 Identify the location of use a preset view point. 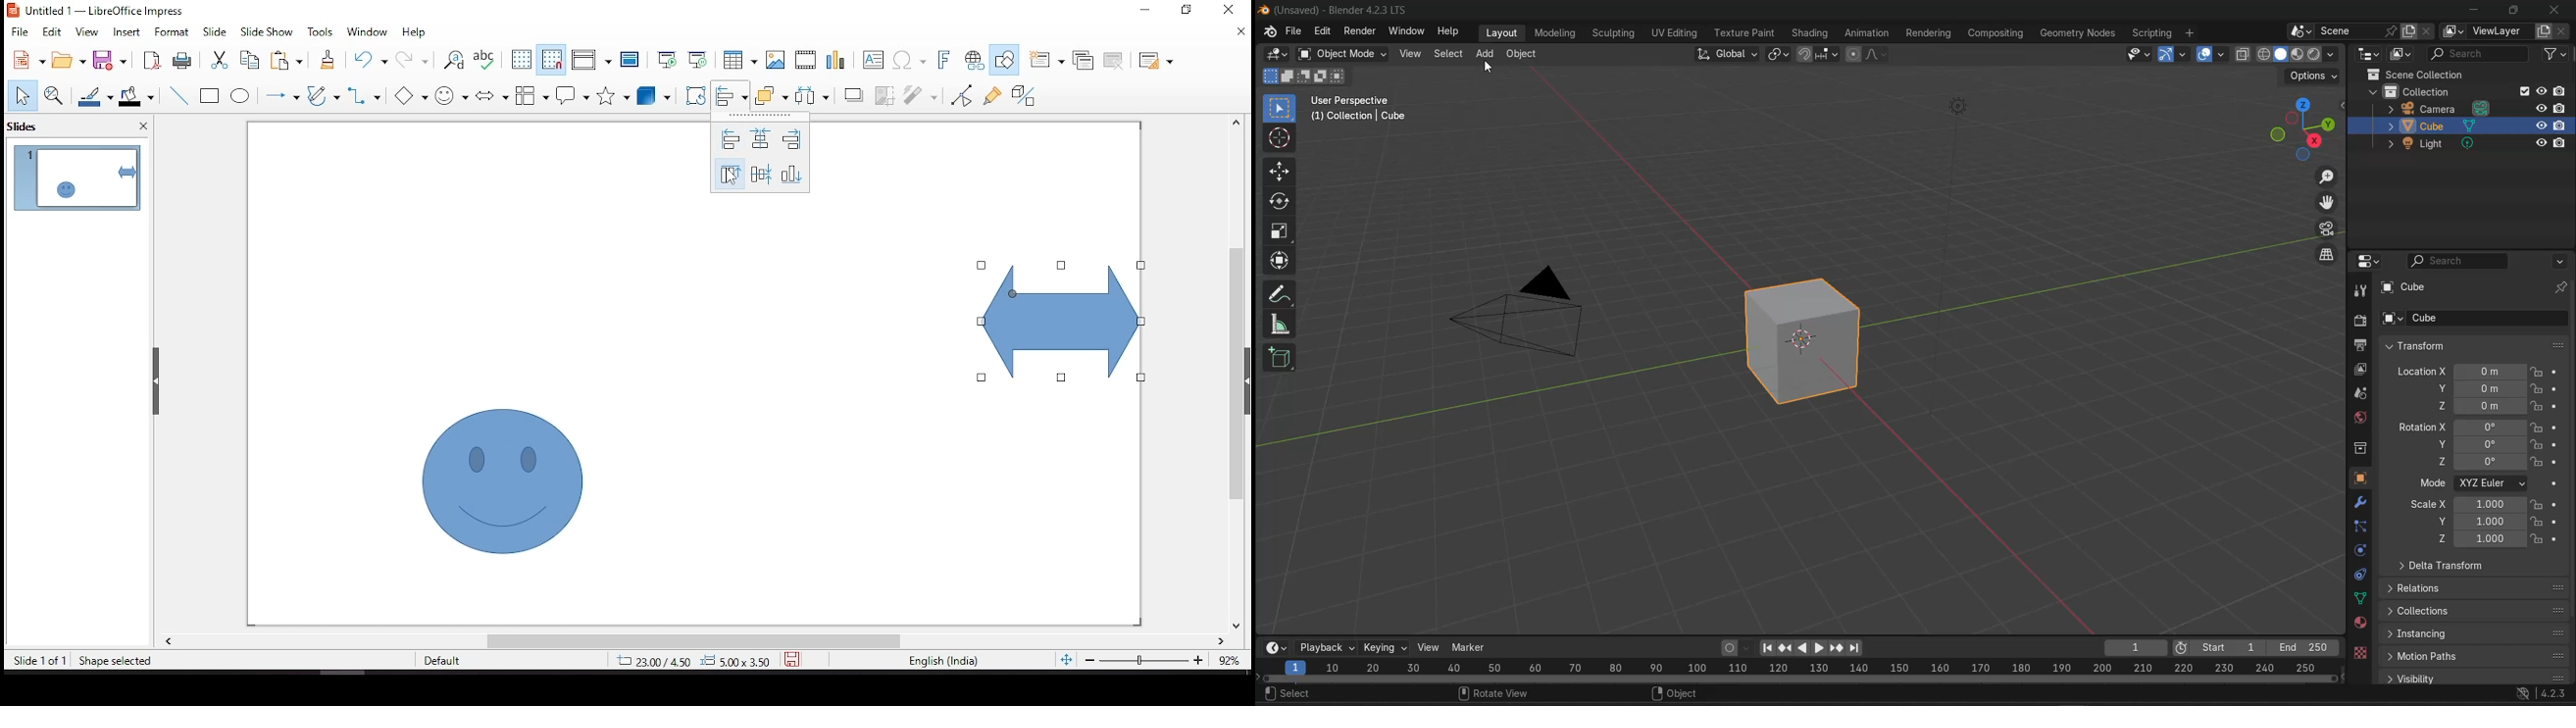
(2305, 127).